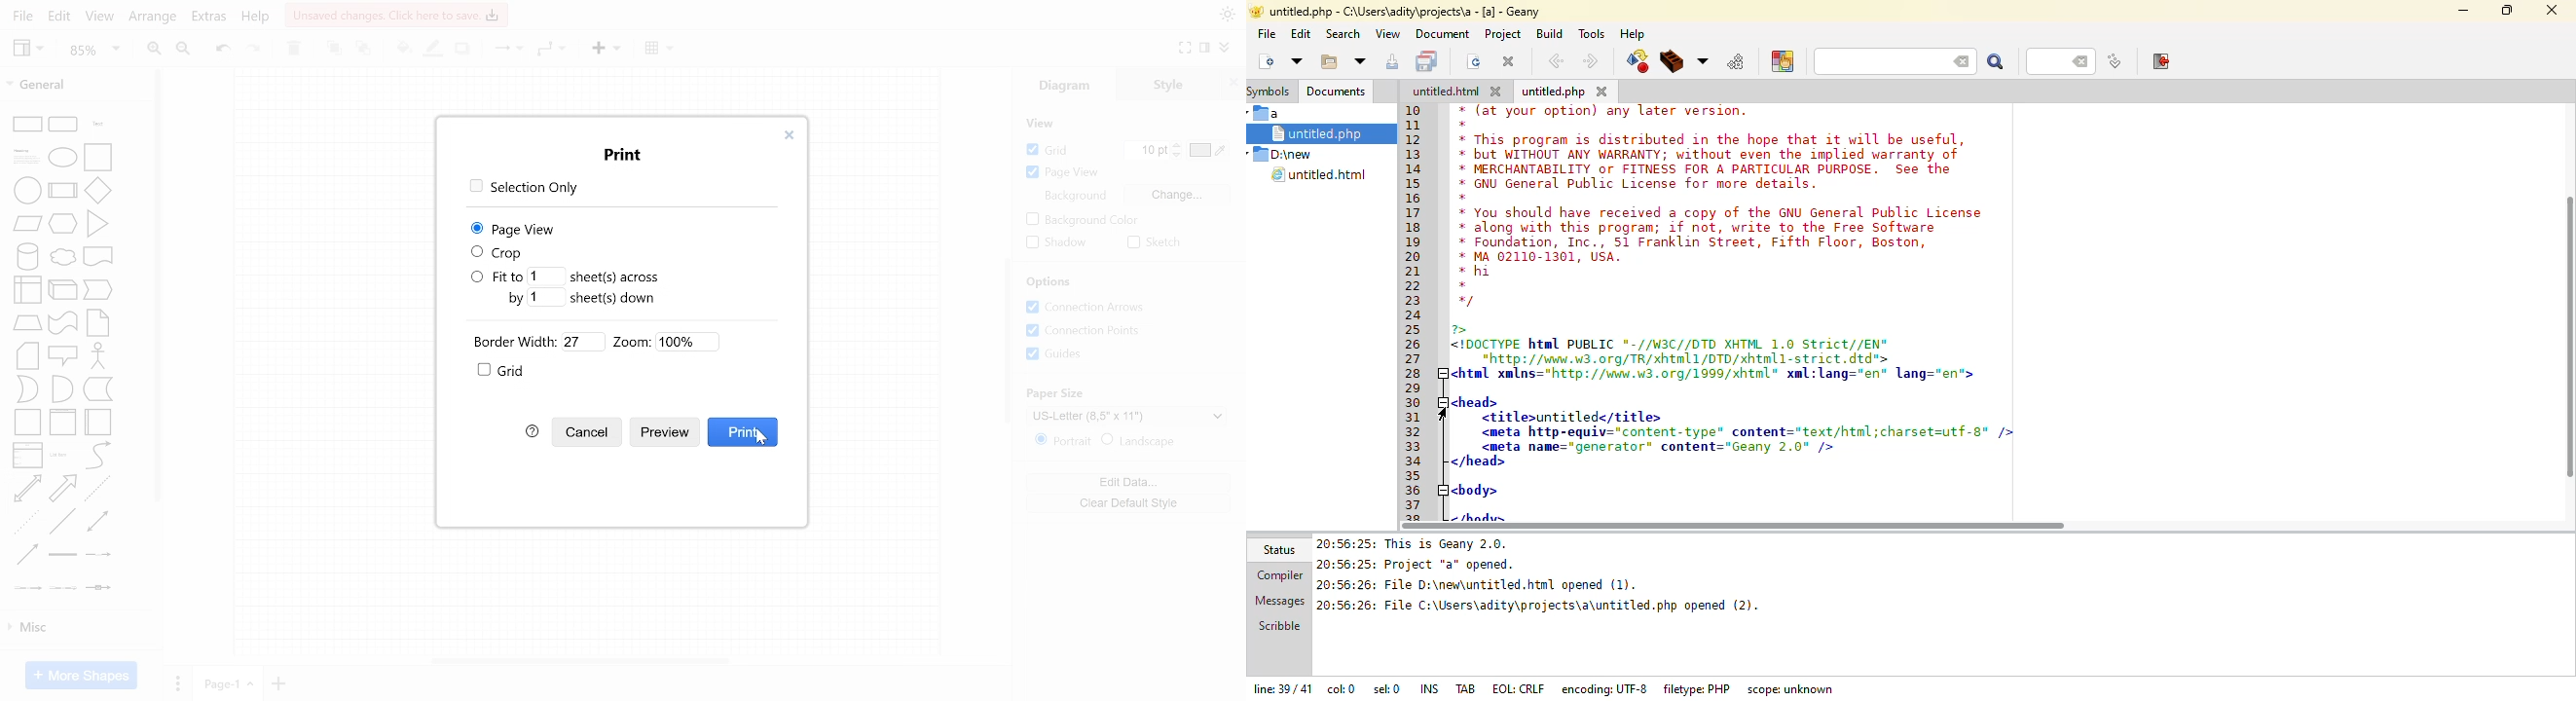 Image resolution: width=2576 pixels, height=728 pixels. What do you see at coordinates (1176, 195) in the screenshot?
I see `Change Background` at bounding box center [1176, 195].